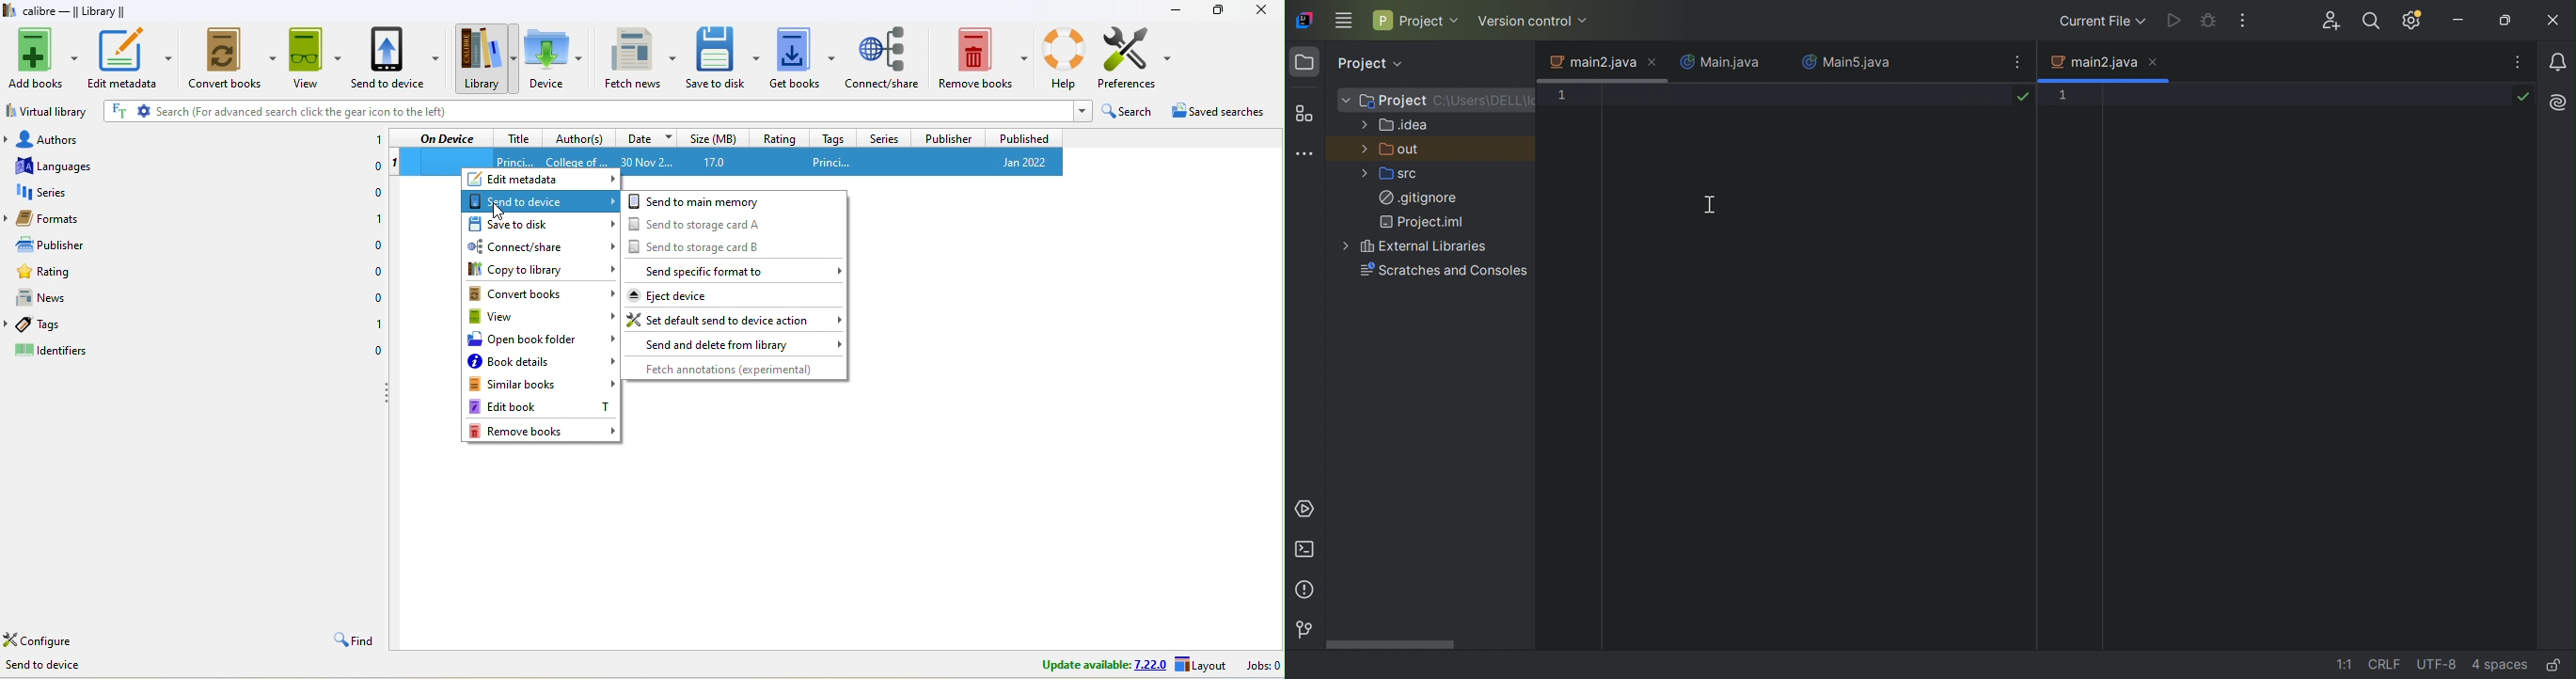 Image resolution: width=2576 pixels, height=700 pixels. I want to click on send specific format to, so click(735, 270).